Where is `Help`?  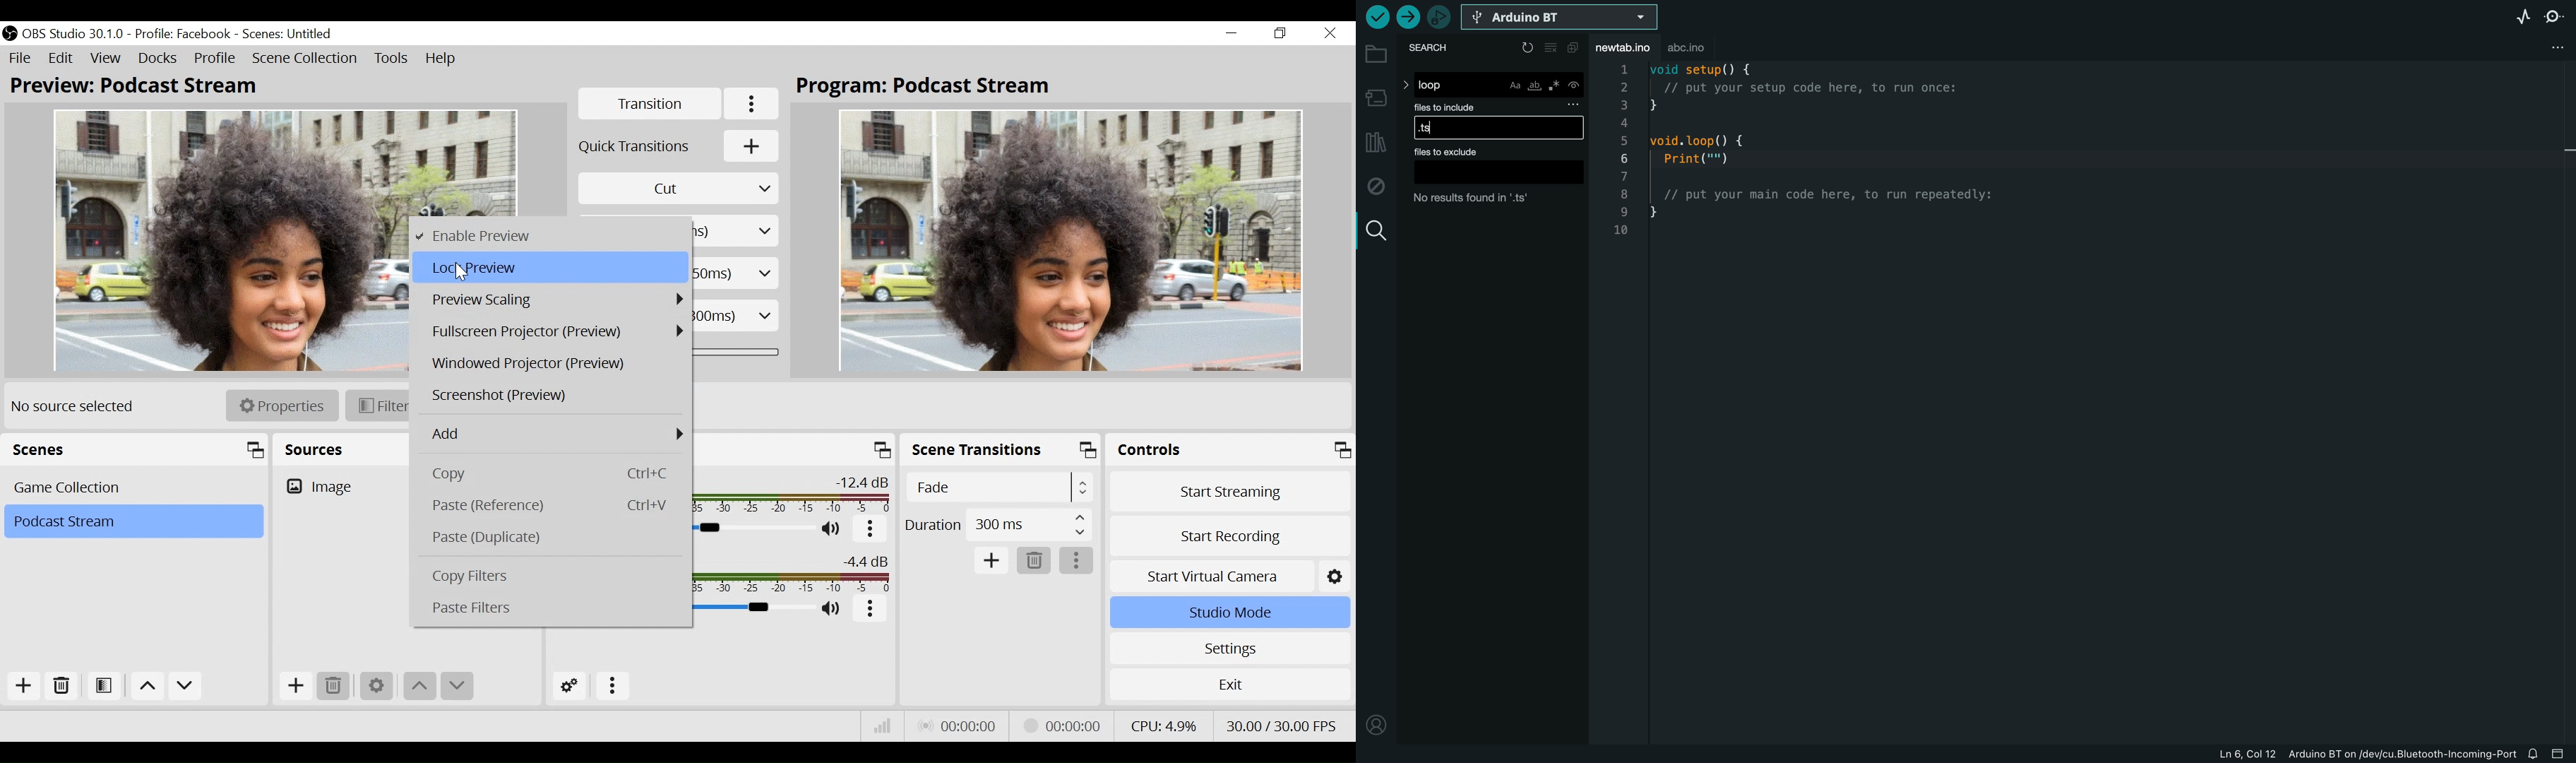
Help is located at coordinates (443, 59).